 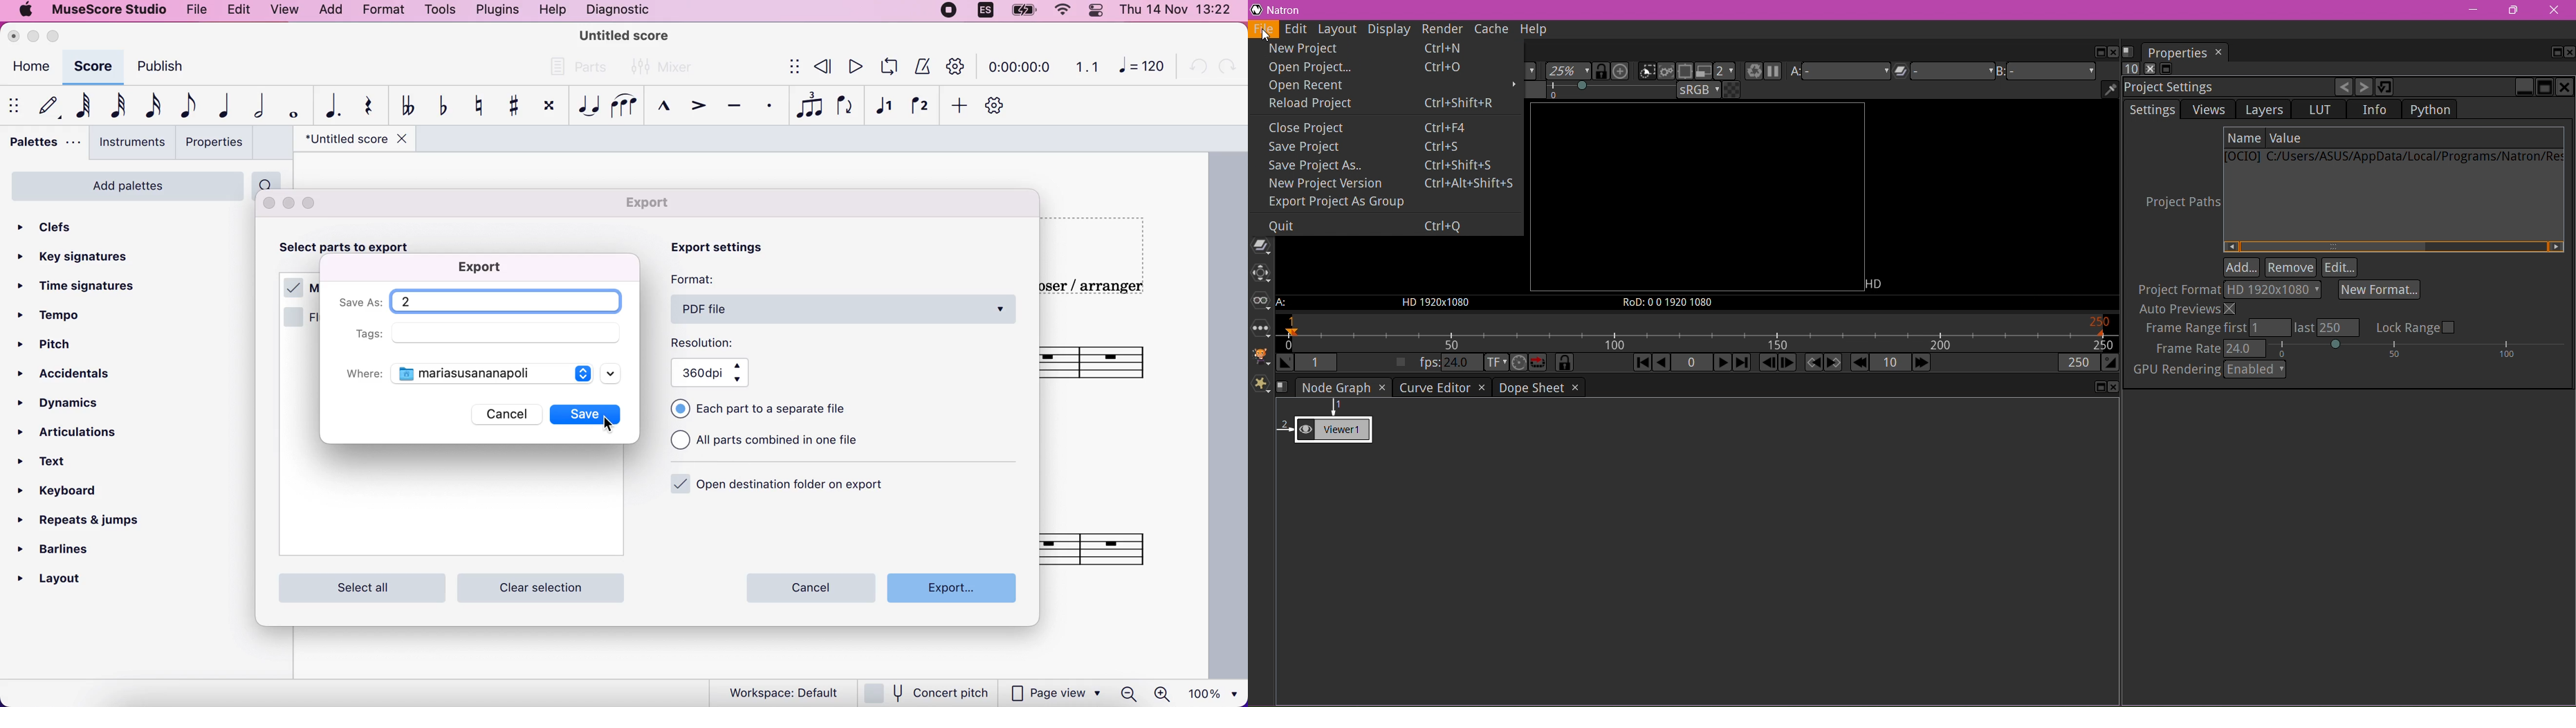 I want to click on Pause Updates, so click(x=1772, y=71).